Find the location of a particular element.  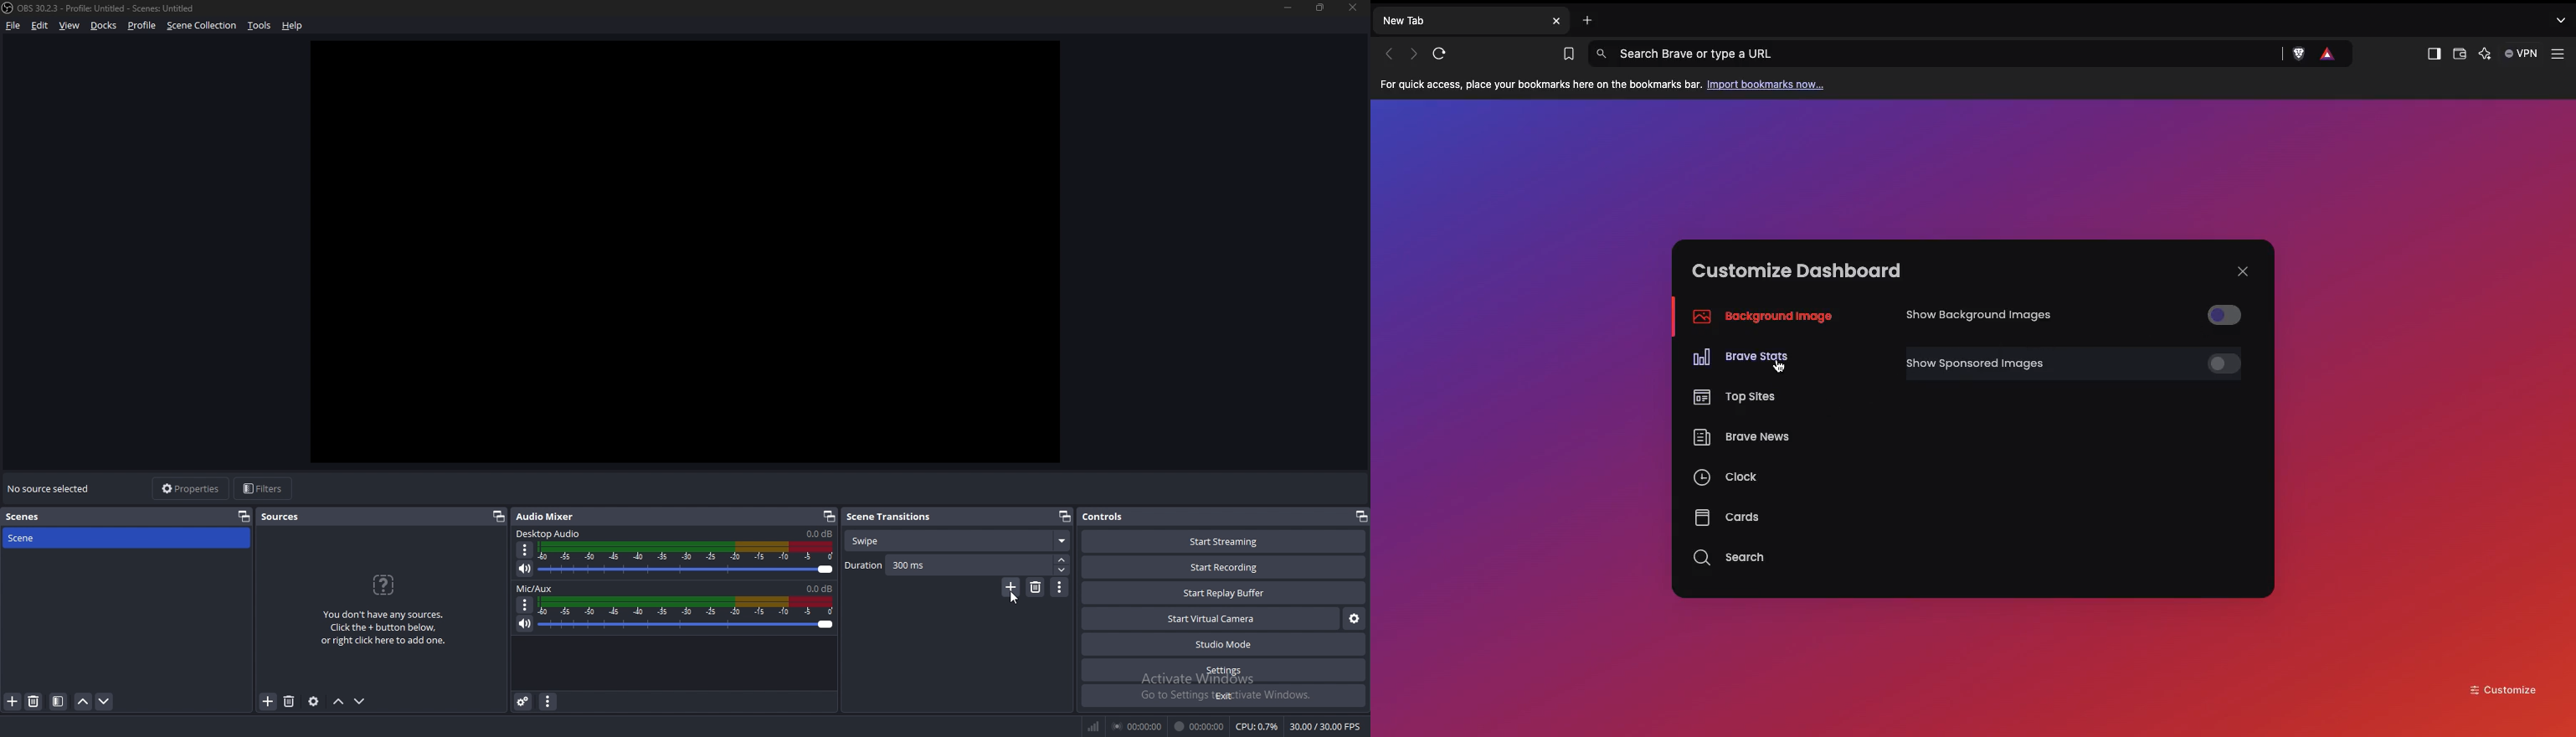

help is located at coordinates (293, 26).